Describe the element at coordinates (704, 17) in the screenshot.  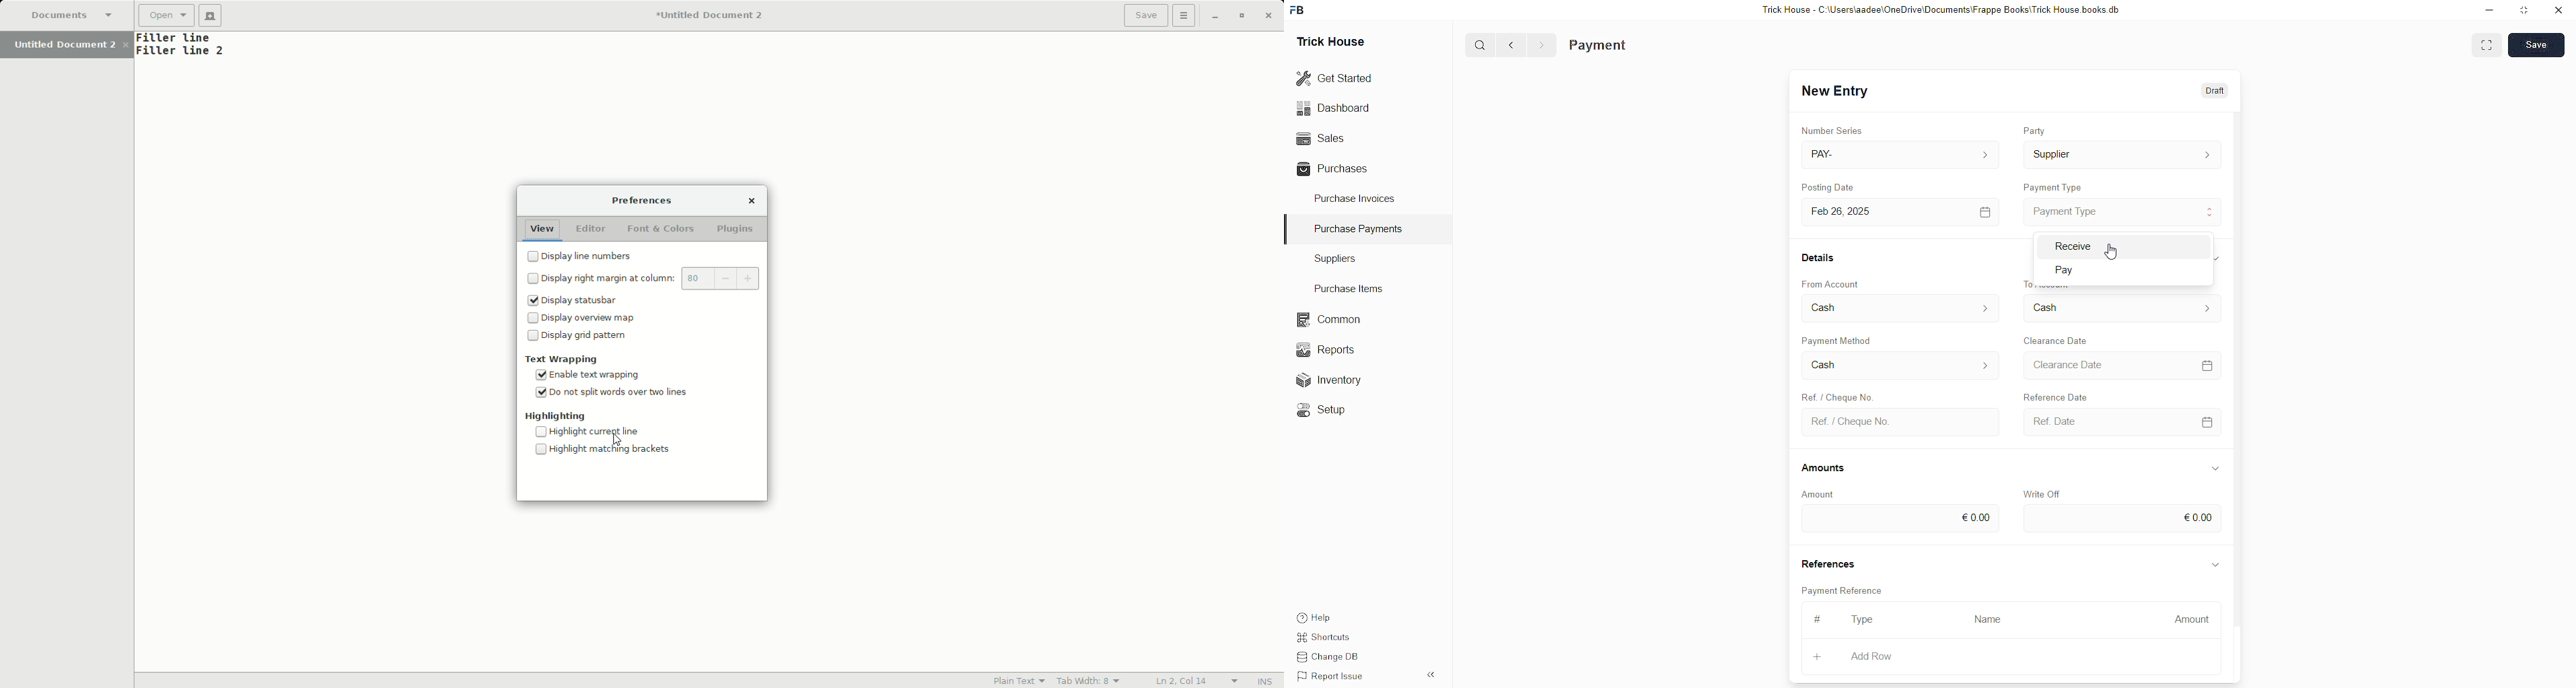
I see `Untitled Document 2` at that location.